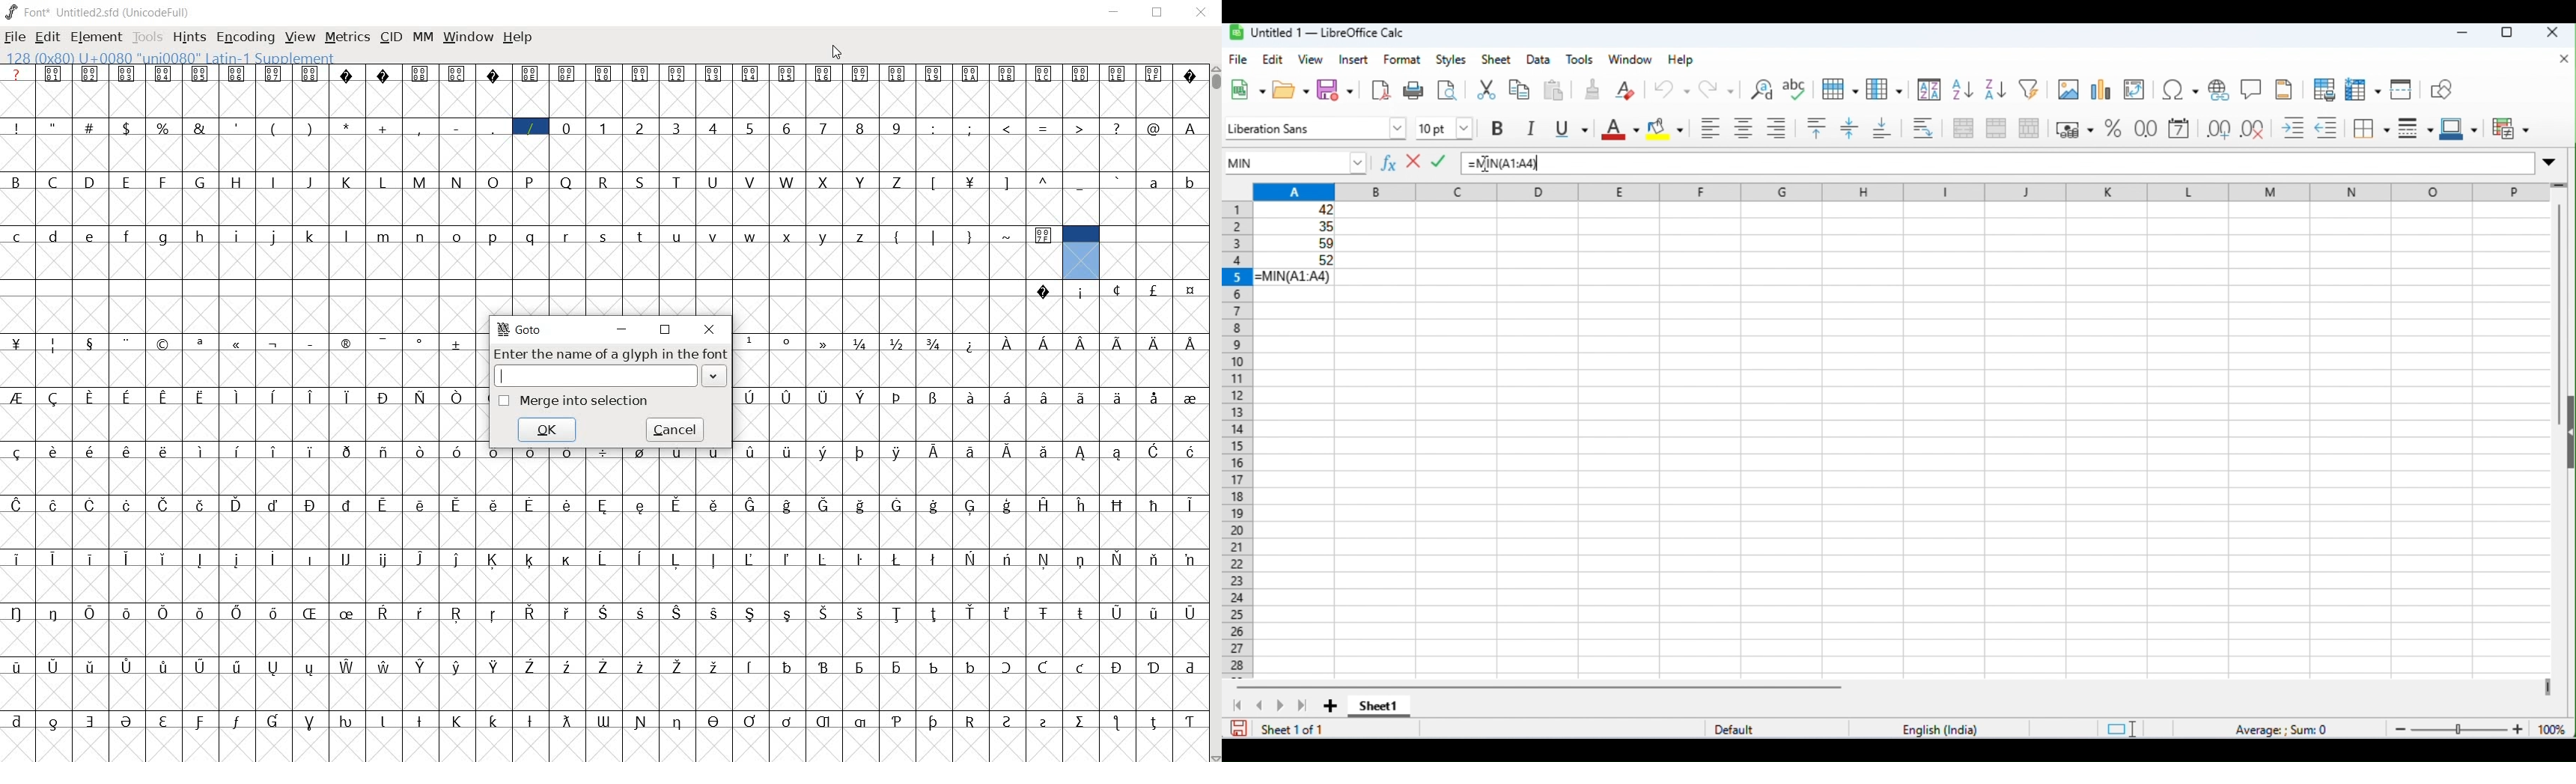 The width and height of the screenshot is (2576, 784). I want to click on Symbol, so click(457, 397).